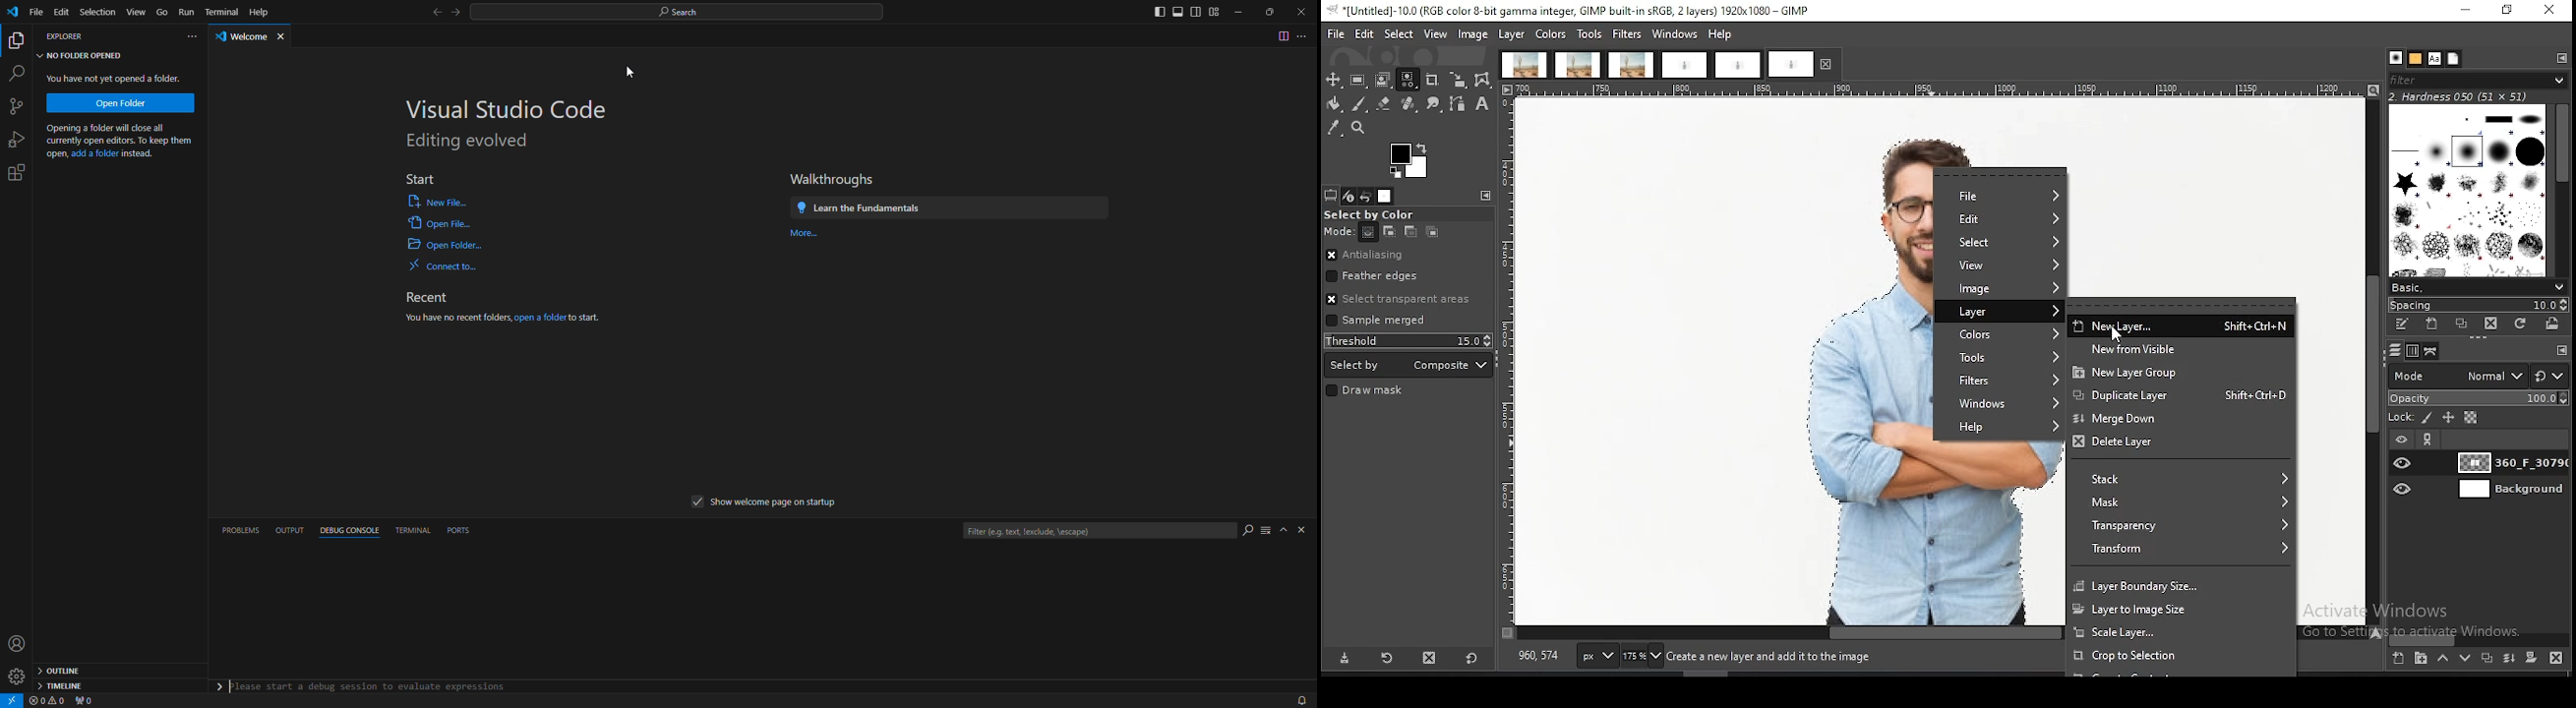 The height and width of the screenshot is (728, 2576). I want to click on close, so click(1302, 531).